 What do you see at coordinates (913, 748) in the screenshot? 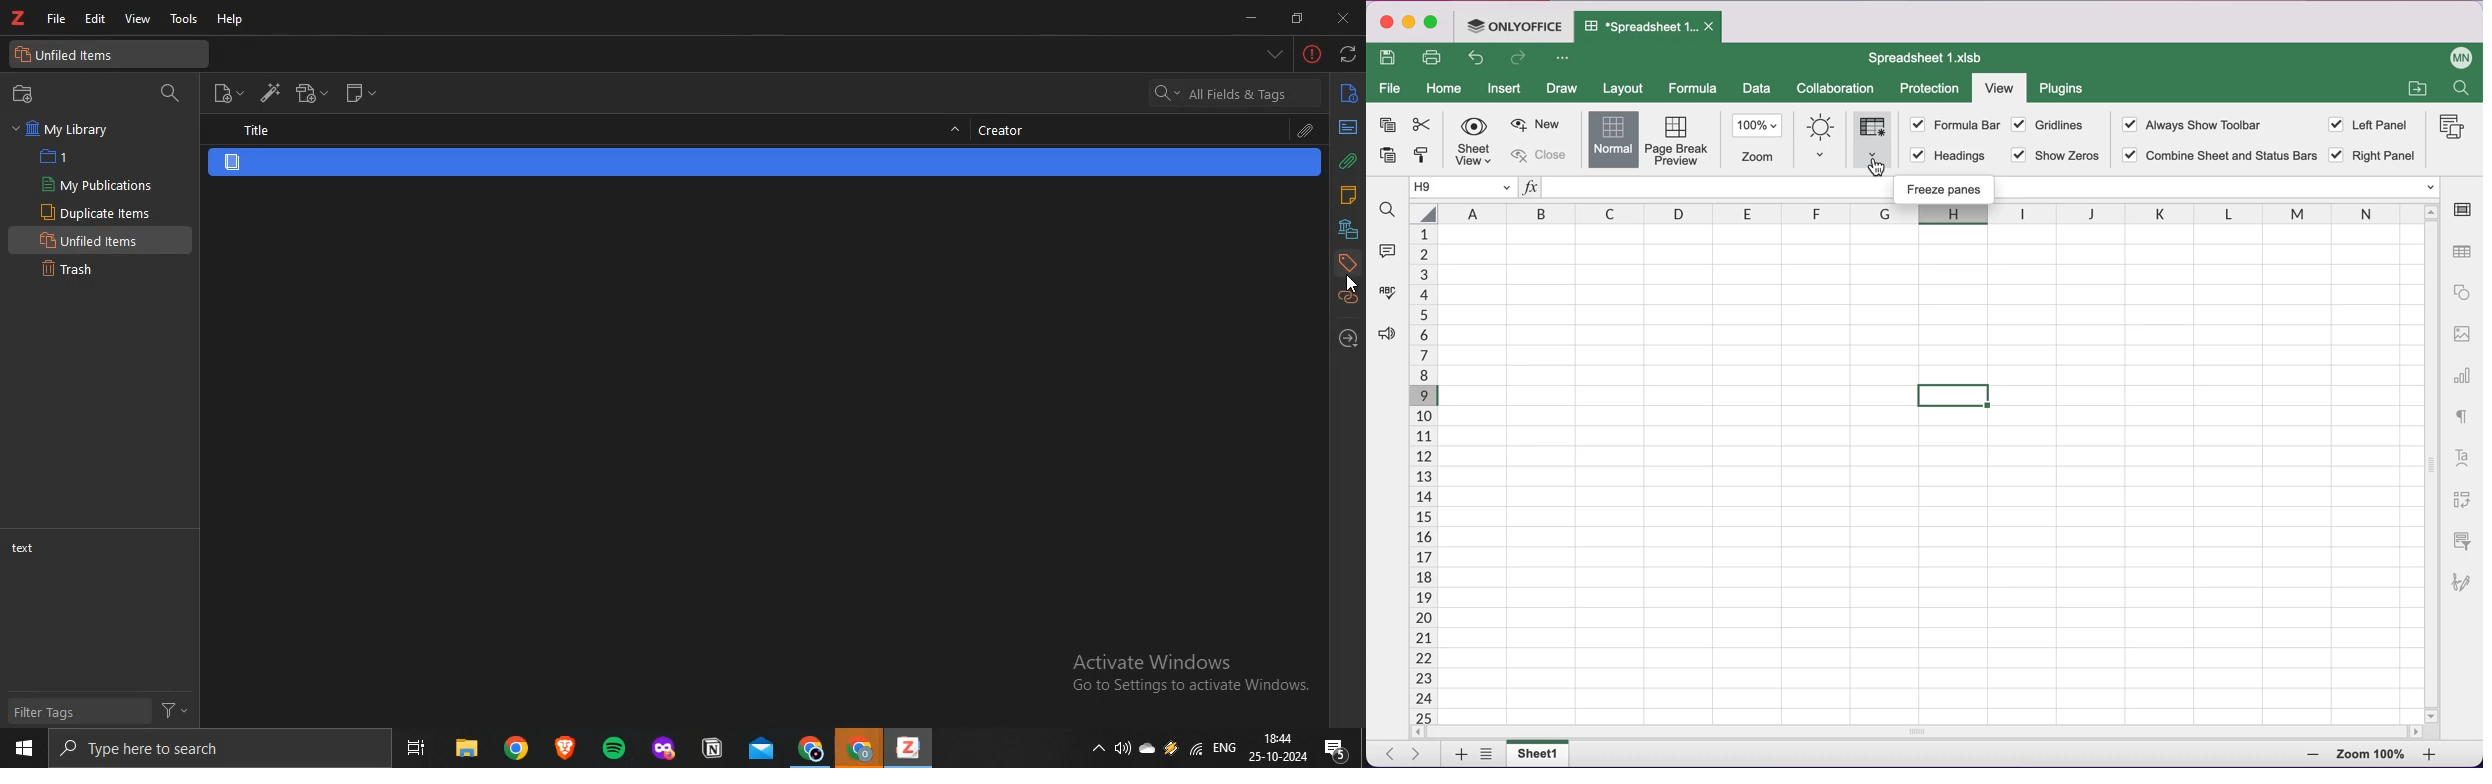
I see `app` at bounding box center [913, 748].